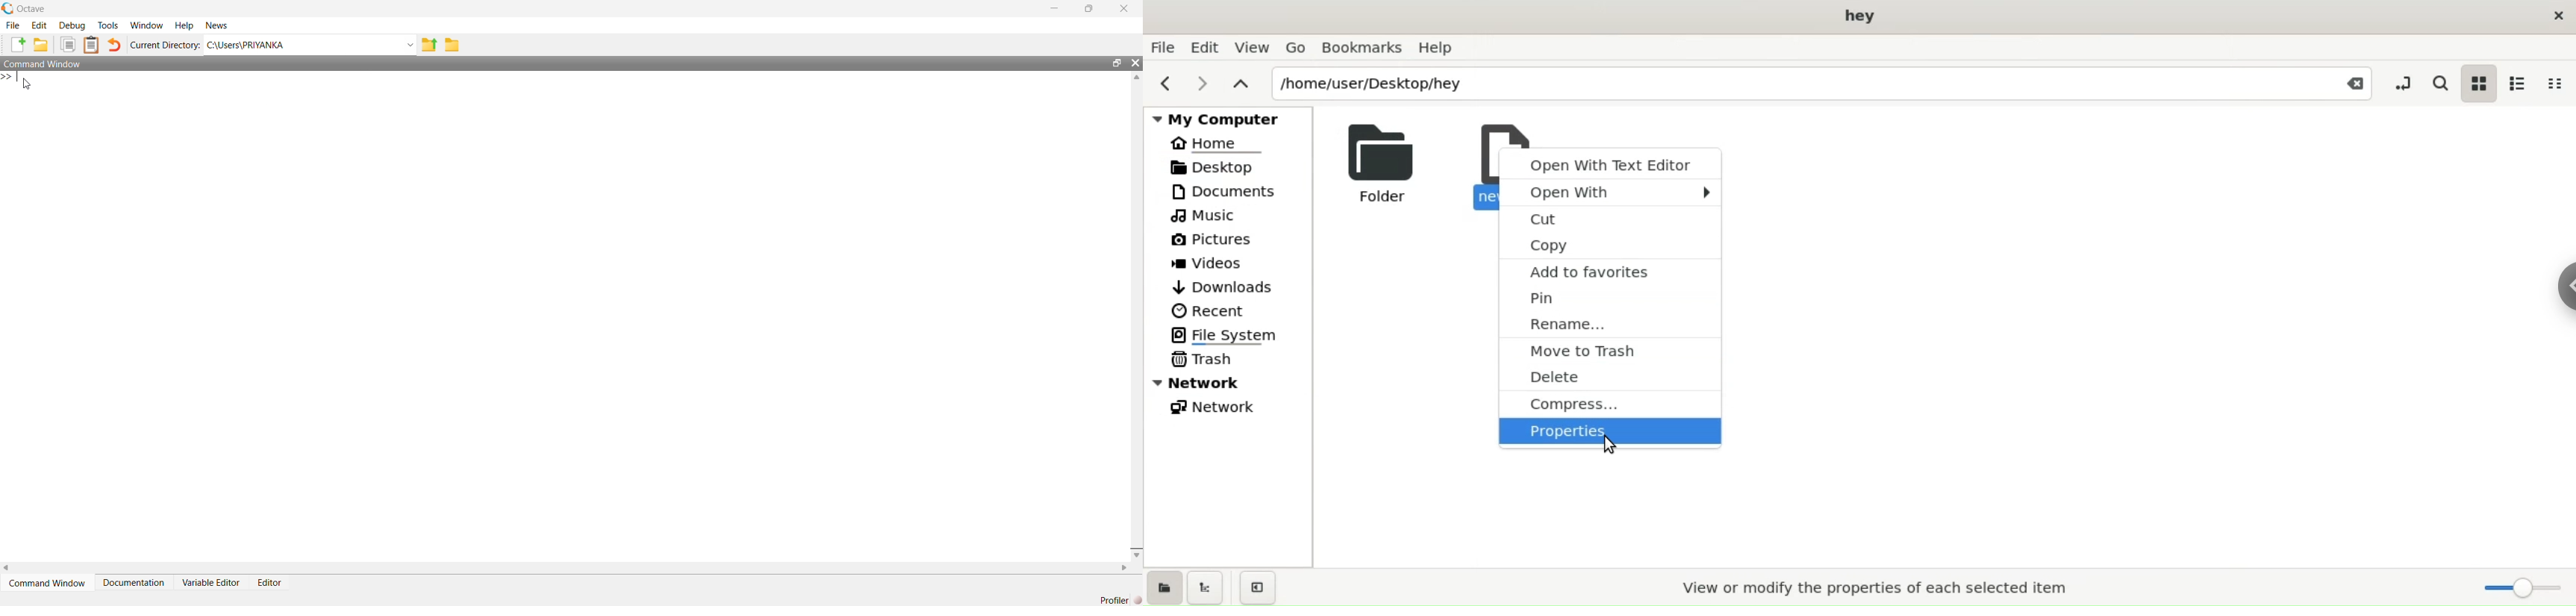 This screenshot has height=616, width=2576. I want to click on help, so click(186, 26).